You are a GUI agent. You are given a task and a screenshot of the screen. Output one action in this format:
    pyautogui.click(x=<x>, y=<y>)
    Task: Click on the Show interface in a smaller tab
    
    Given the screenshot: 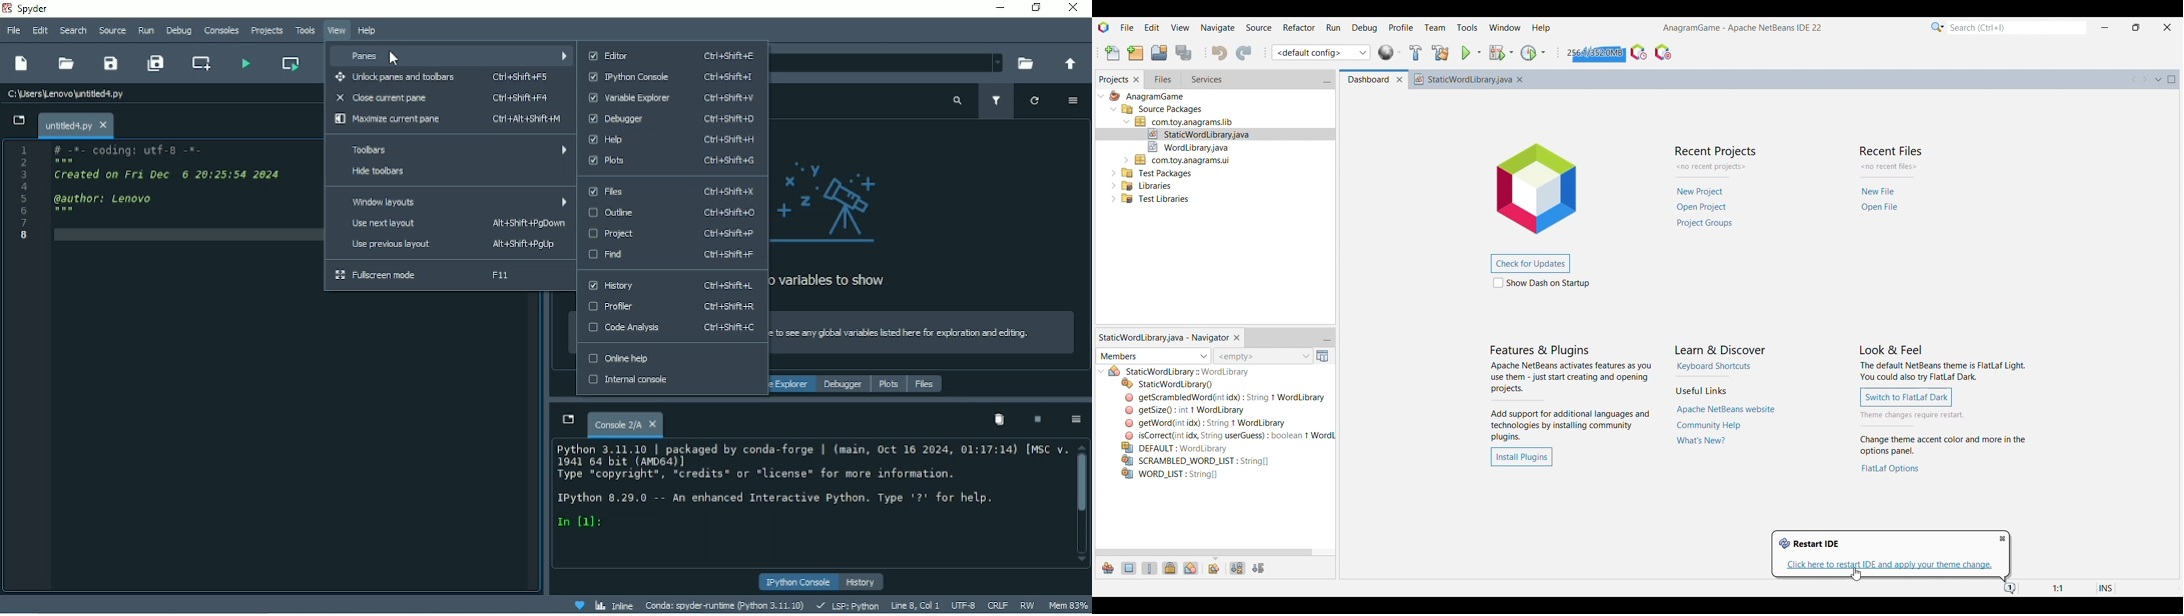 What is the action you would take?
    pyautogui.click(x=2137, y=27)
    